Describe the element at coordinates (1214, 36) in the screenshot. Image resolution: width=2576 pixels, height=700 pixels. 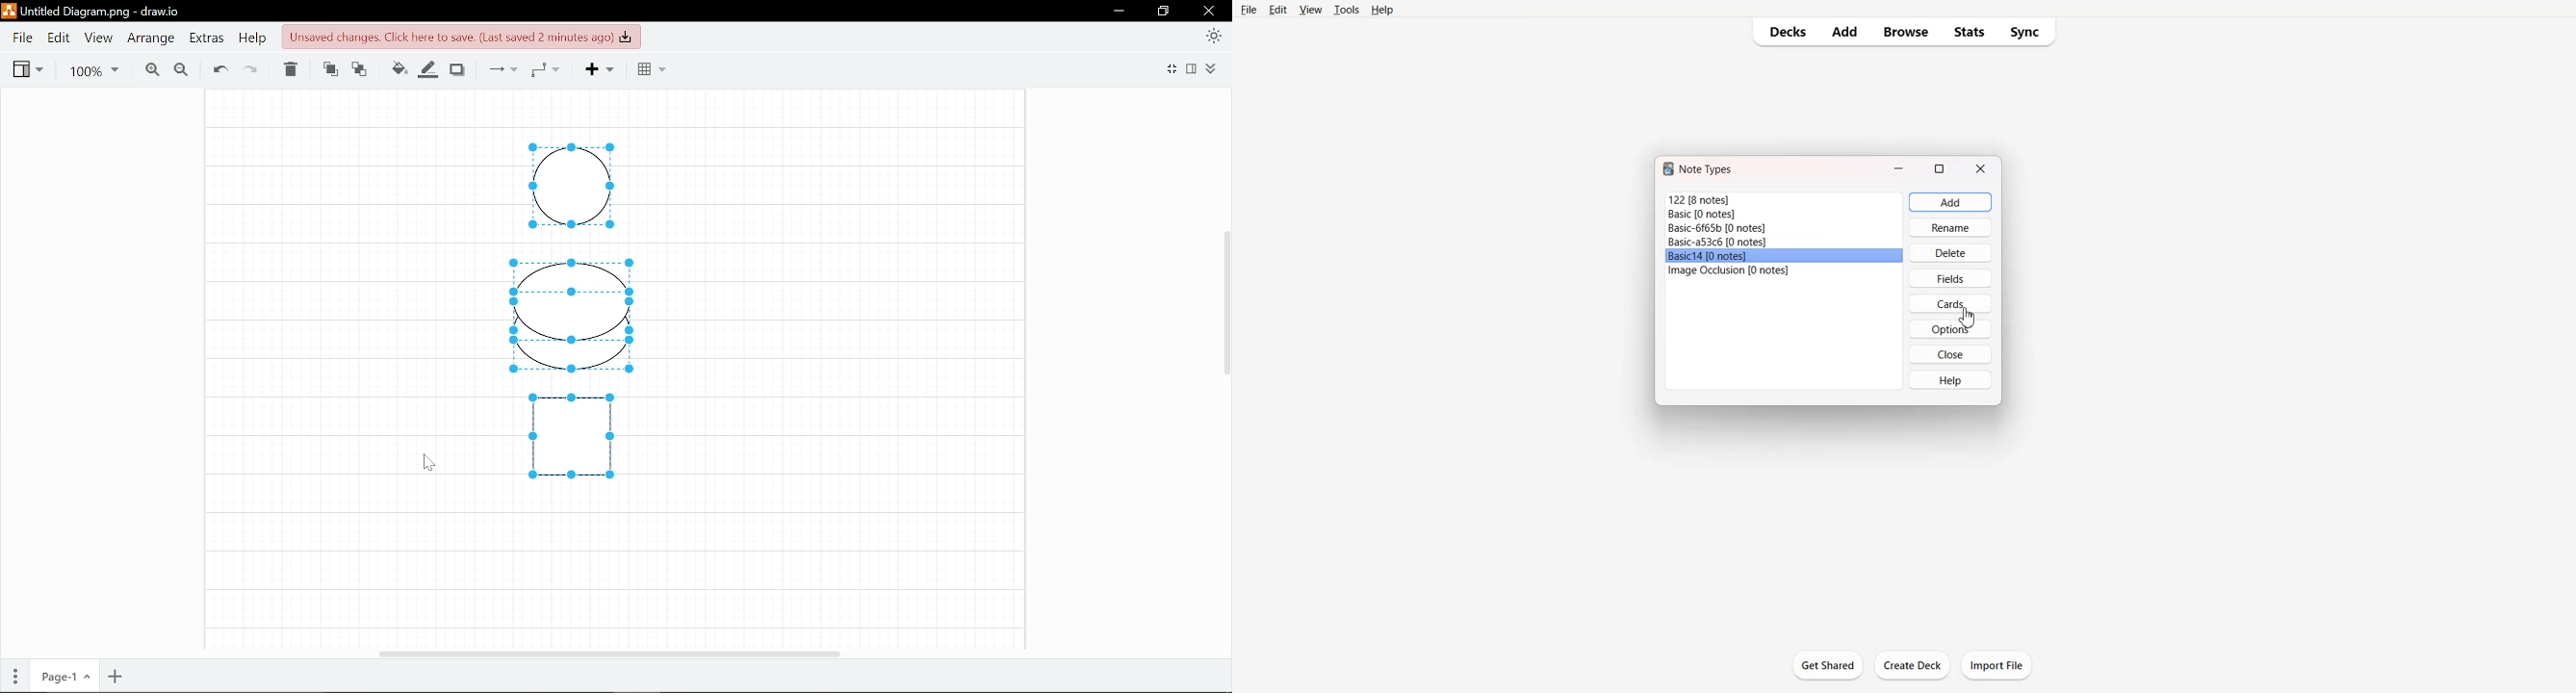
I see `Appearence` at that location.